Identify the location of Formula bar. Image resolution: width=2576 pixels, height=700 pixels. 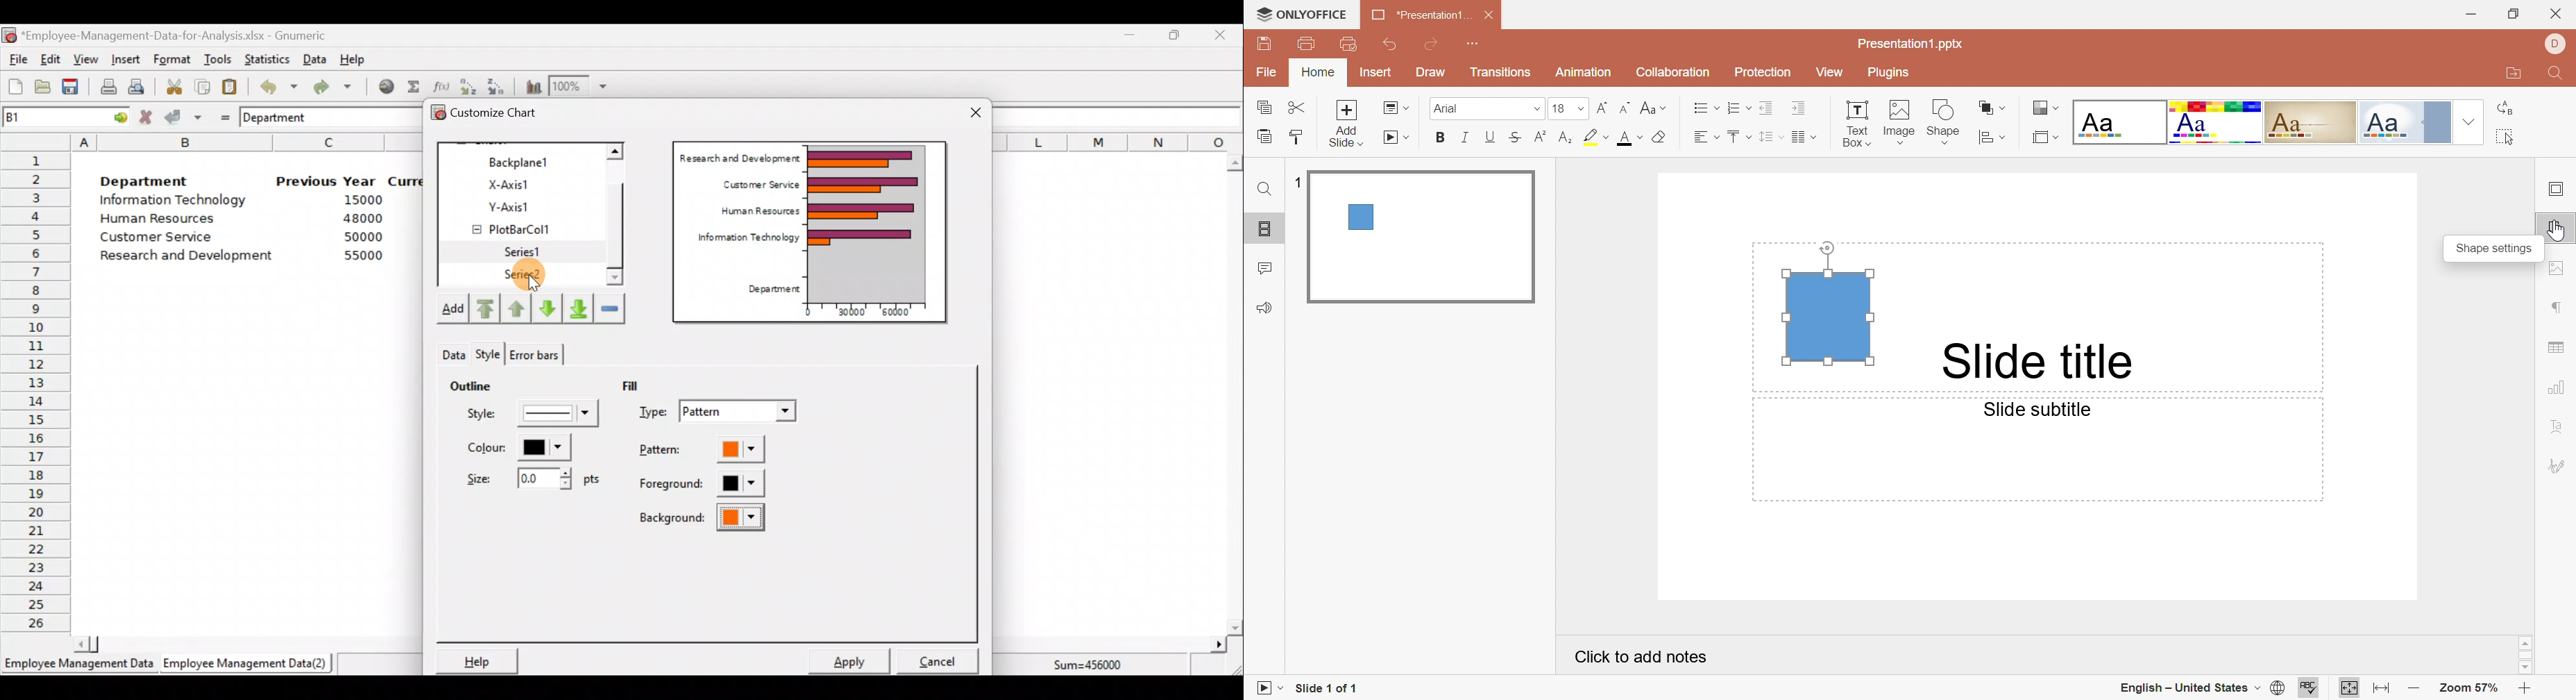
(1121, 117).